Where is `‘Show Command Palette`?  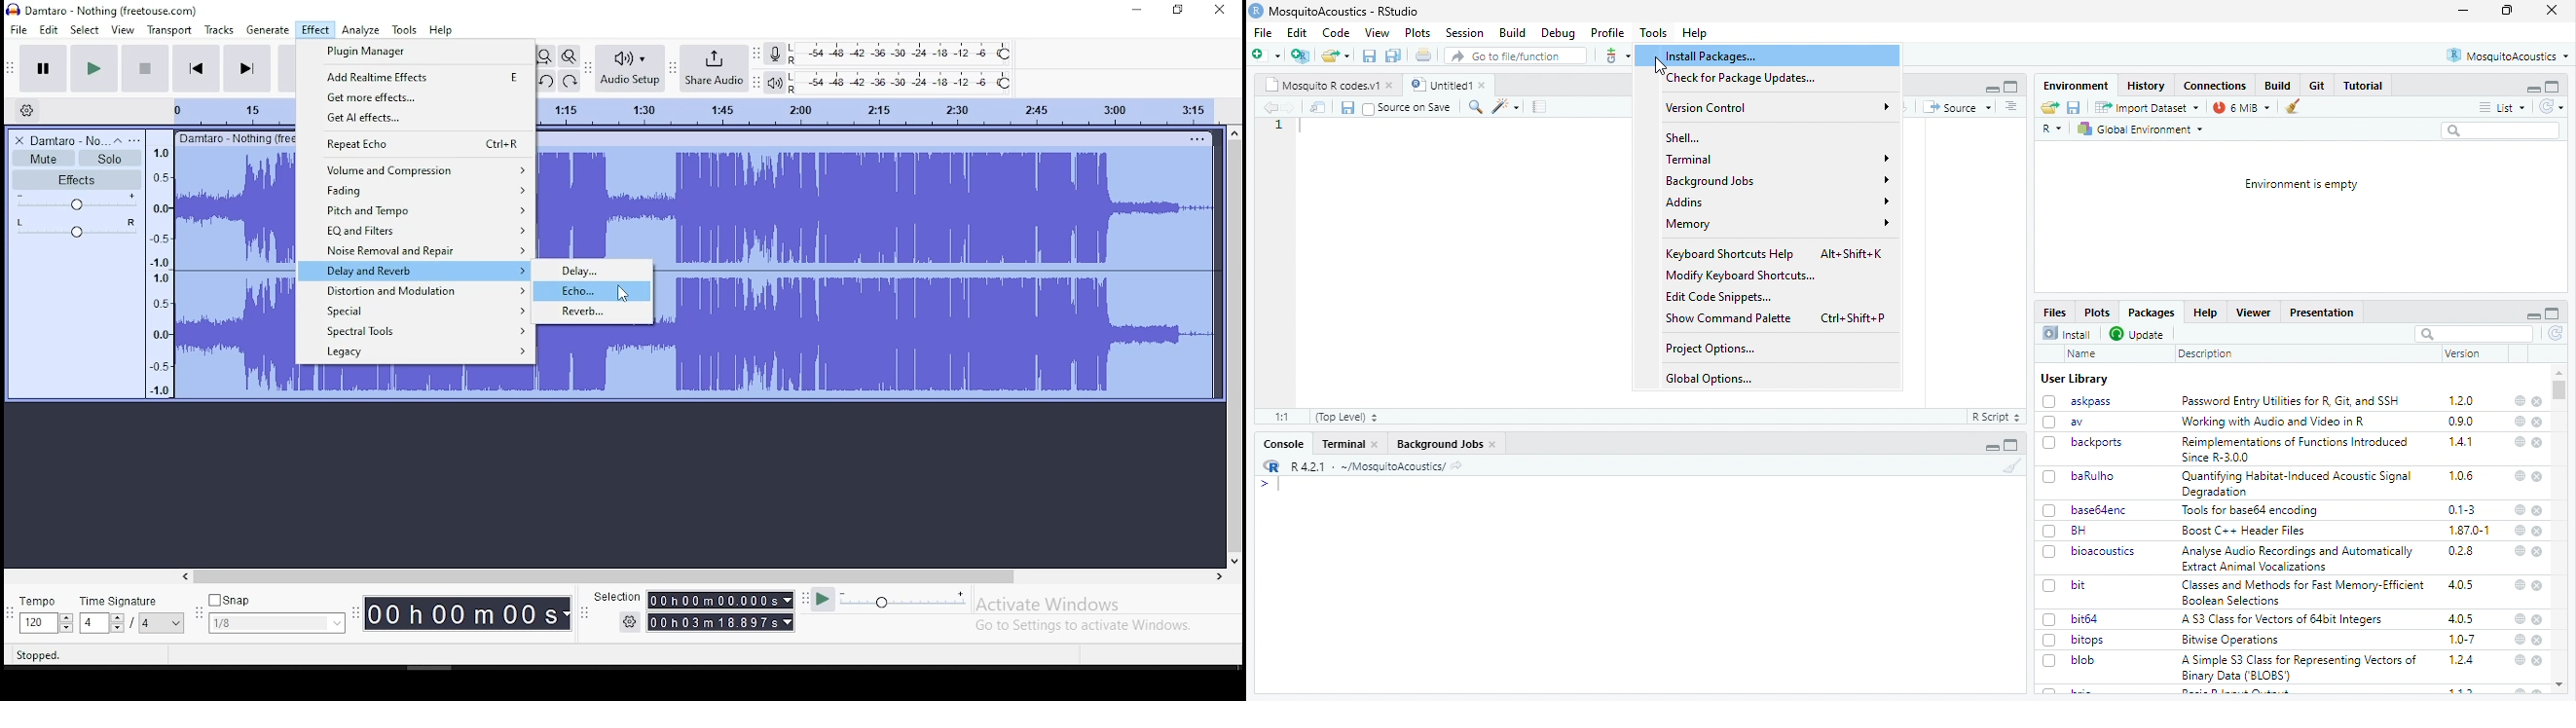 ‘Show Command Palette is located at coordinates (1728, 318).